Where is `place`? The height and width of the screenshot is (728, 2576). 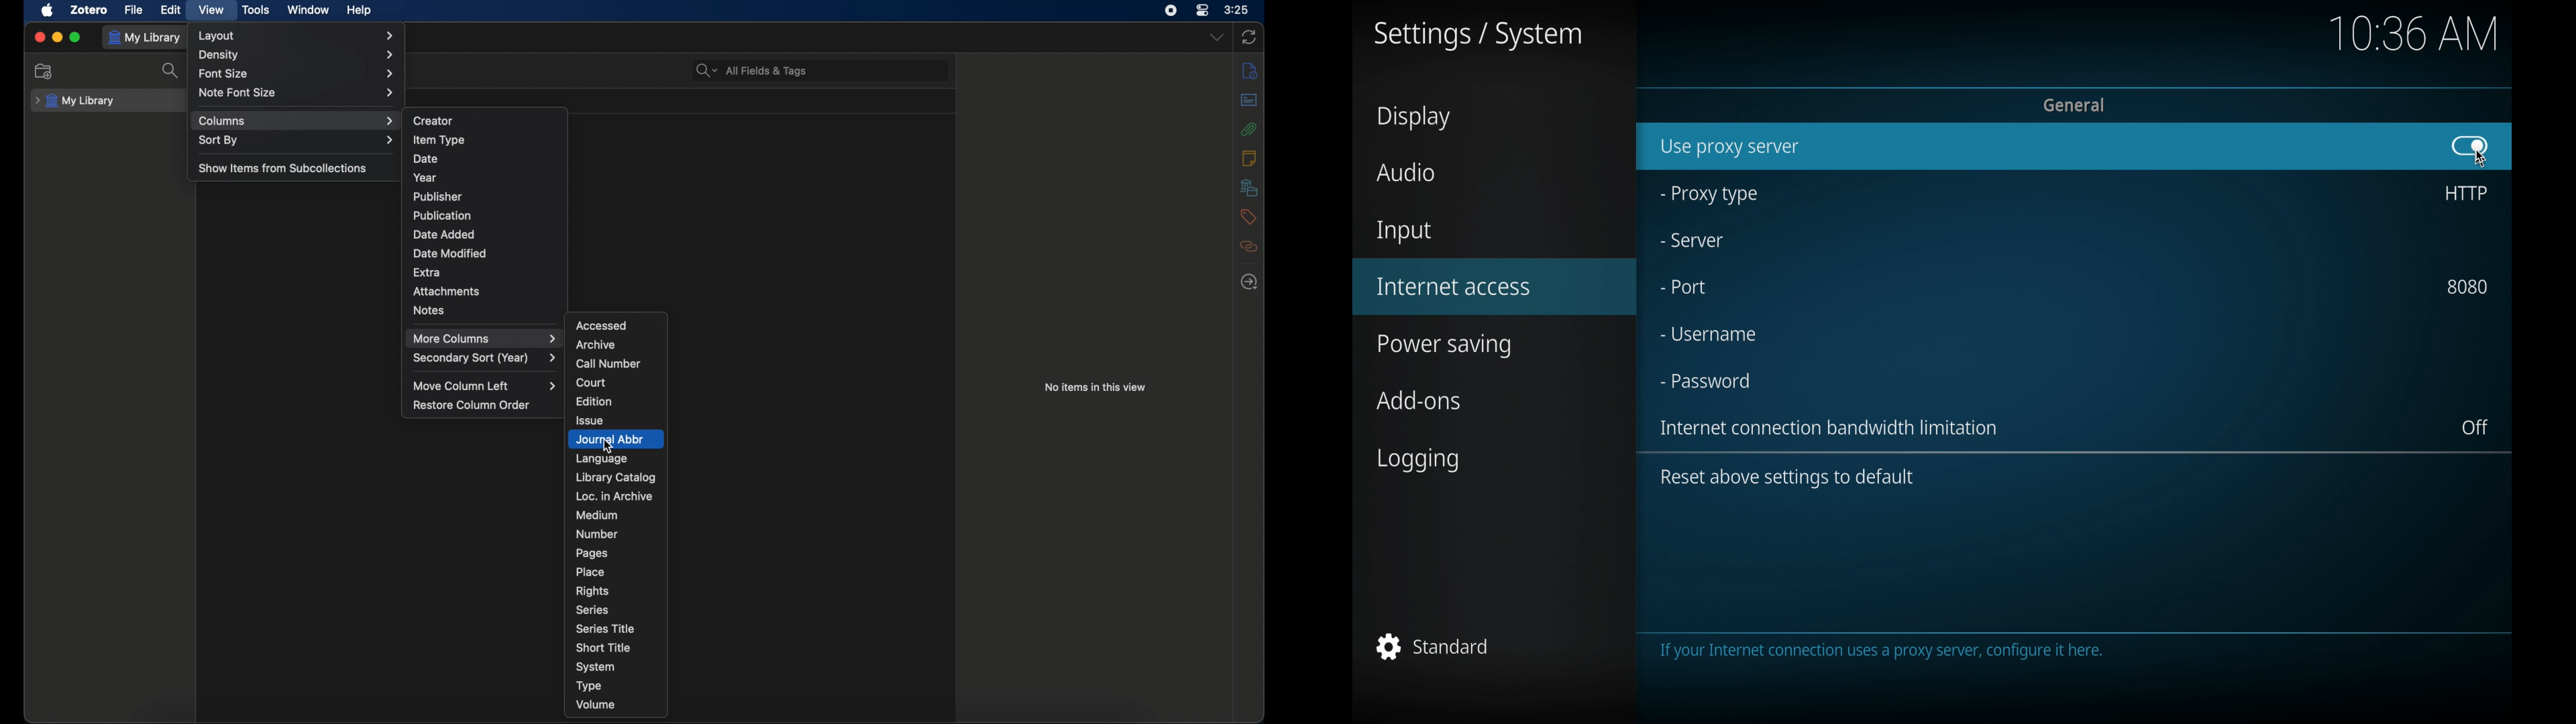
place is located at coordinates (591, 572).